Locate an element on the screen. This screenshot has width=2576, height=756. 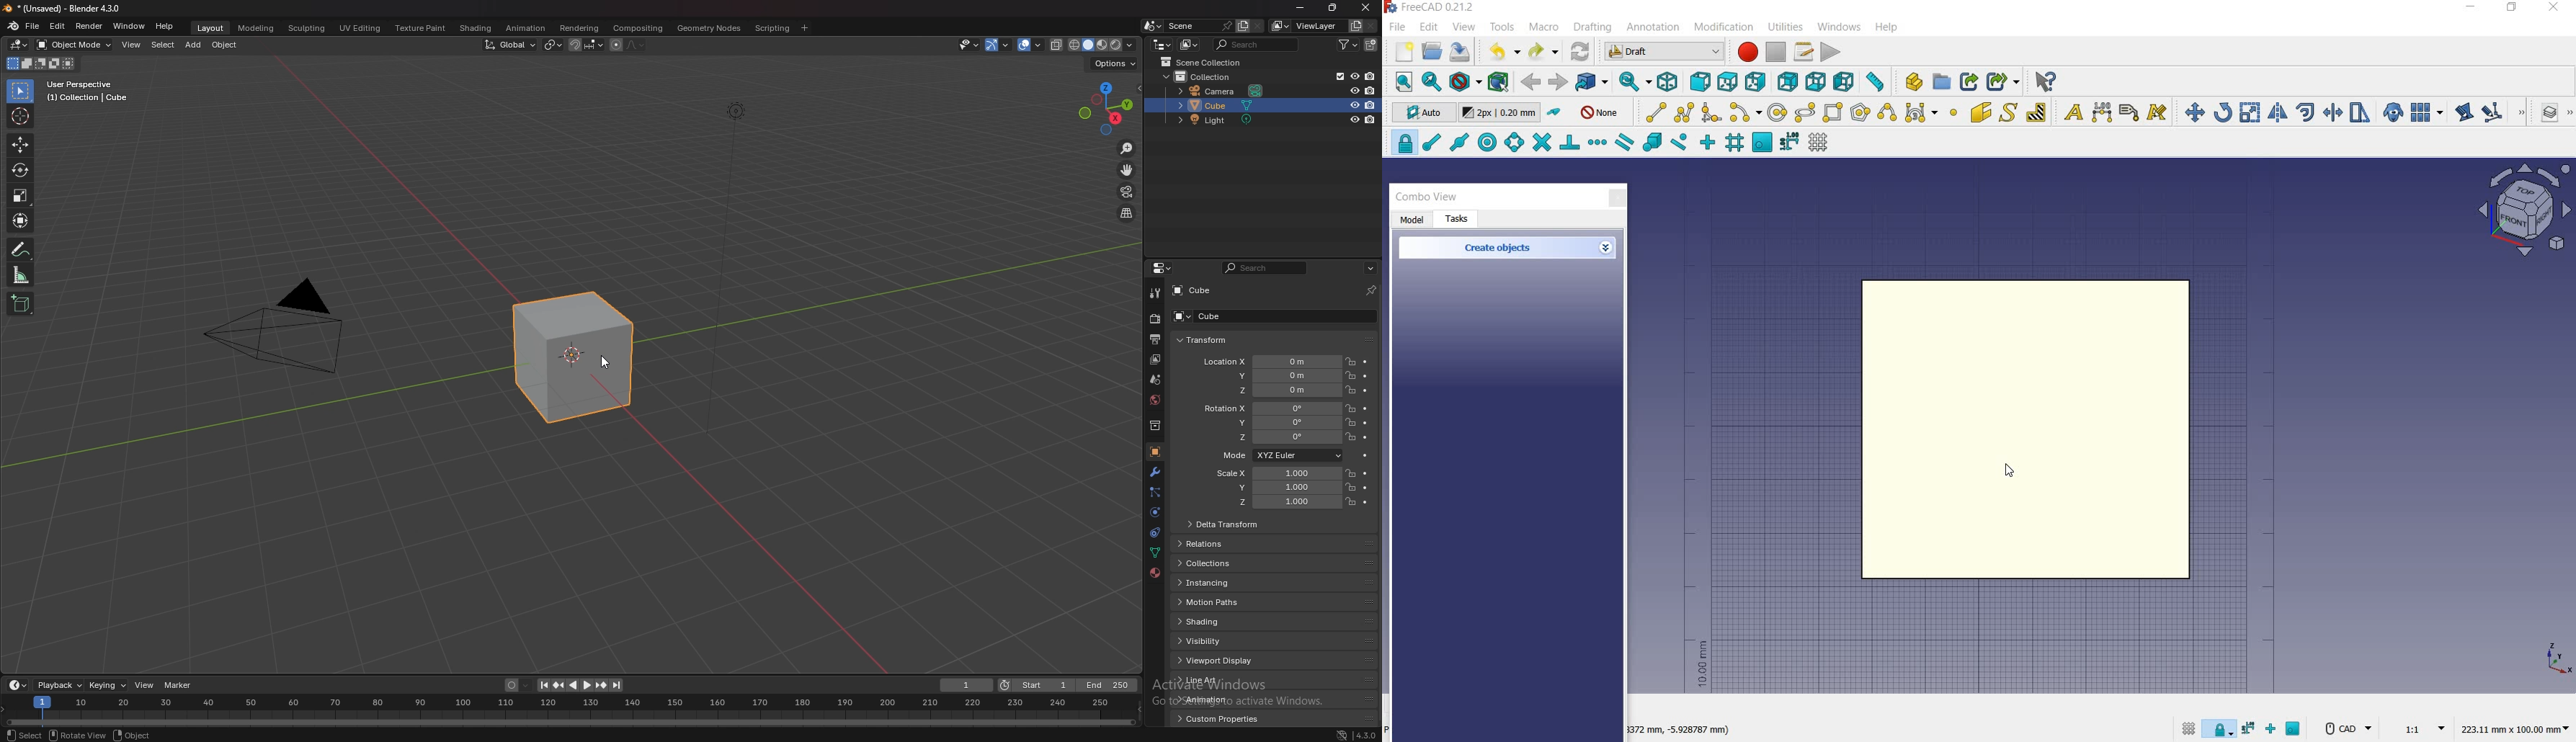
scene collection is located at coordinates (1203, 62).